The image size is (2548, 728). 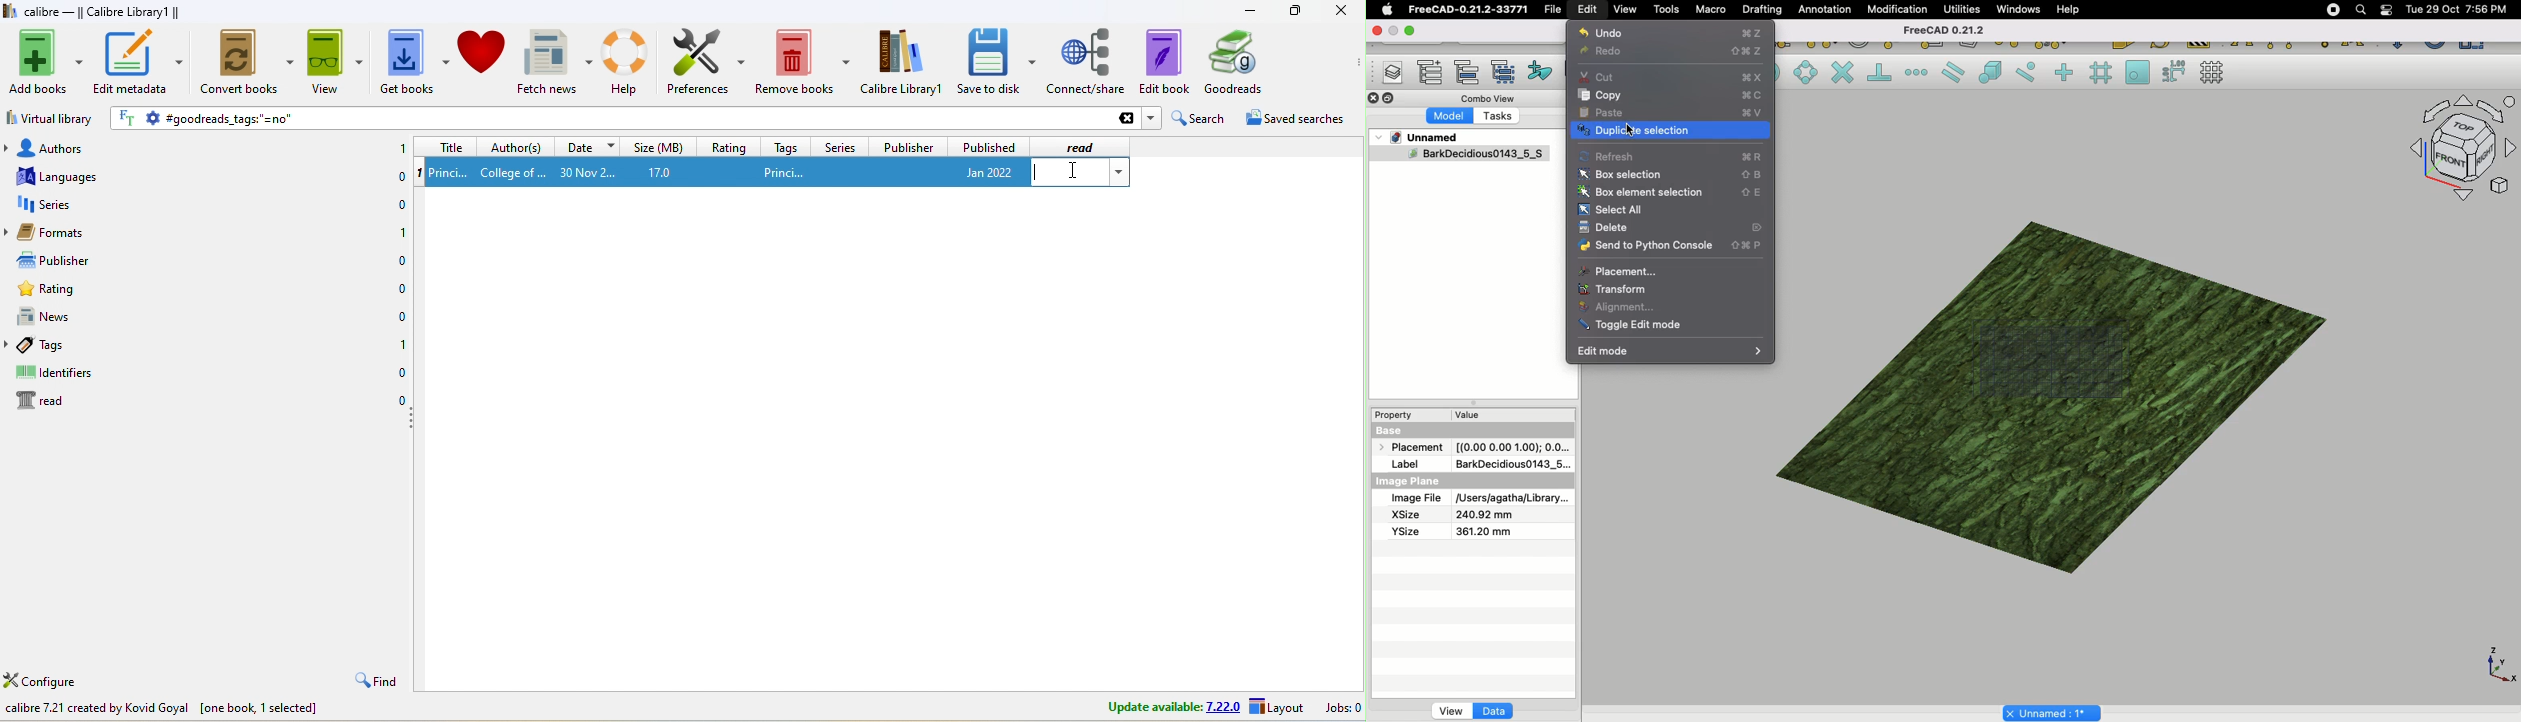 I want to click on donate, so click(x=484, y=60).